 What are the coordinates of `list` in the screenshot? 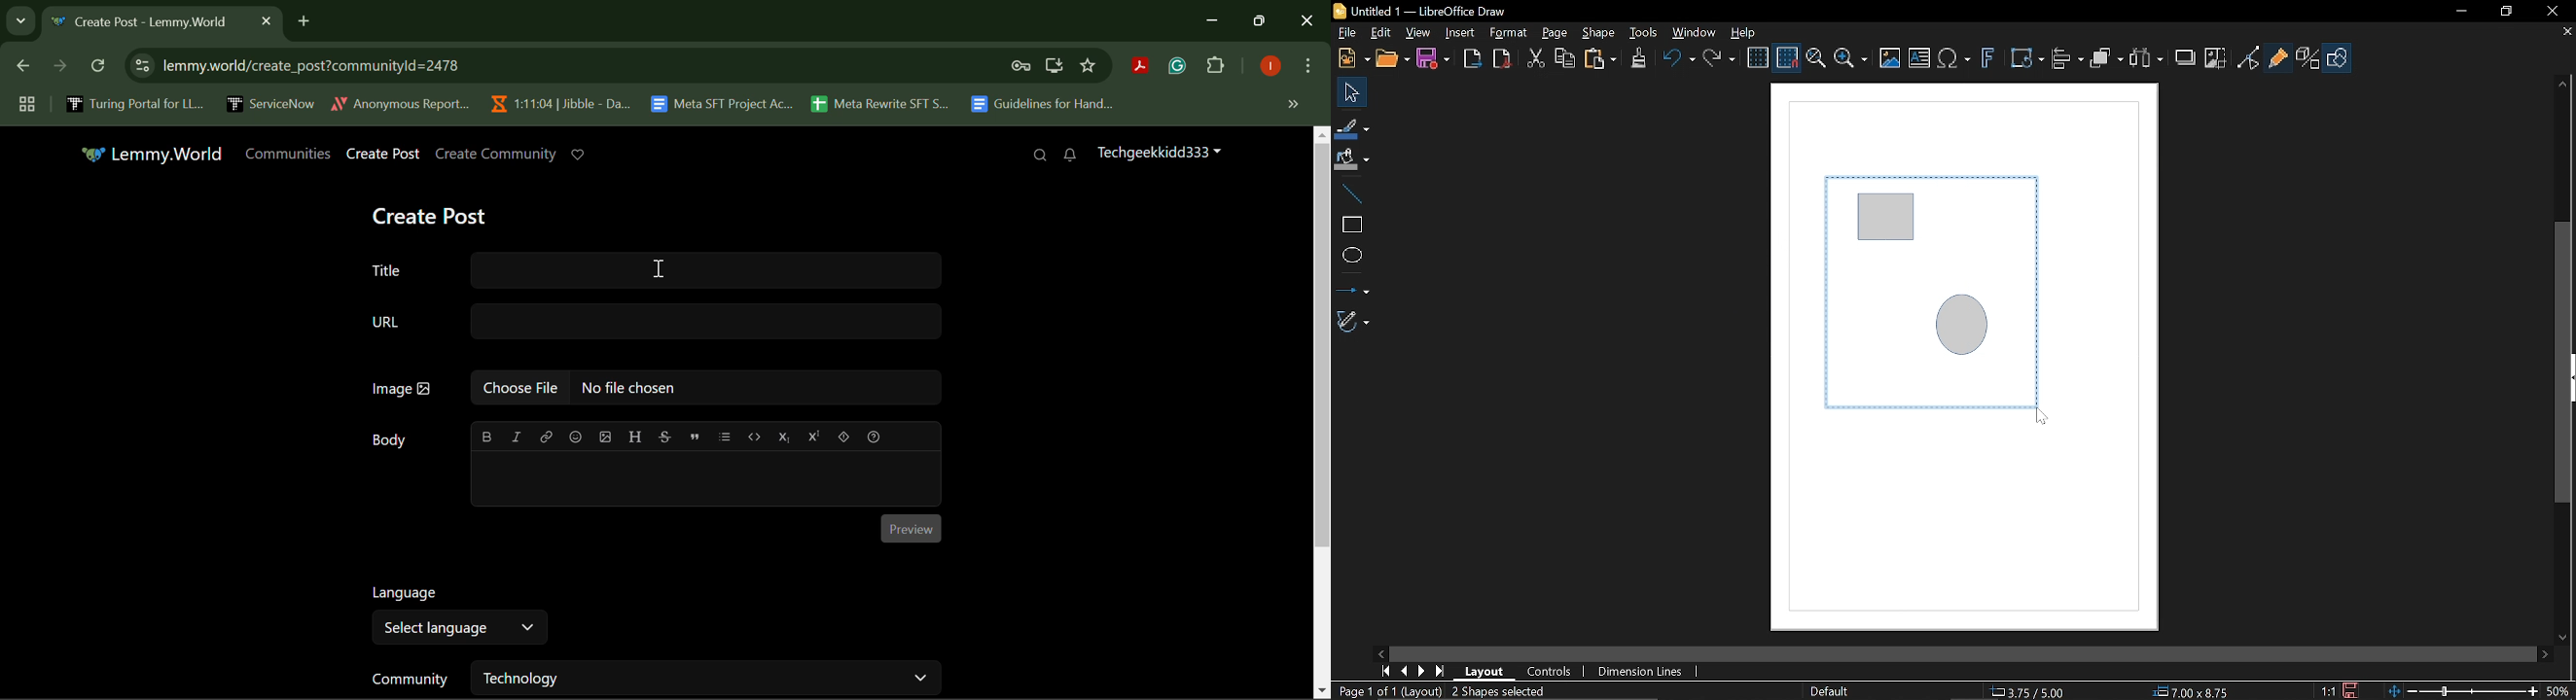 It's located at (725, 436).